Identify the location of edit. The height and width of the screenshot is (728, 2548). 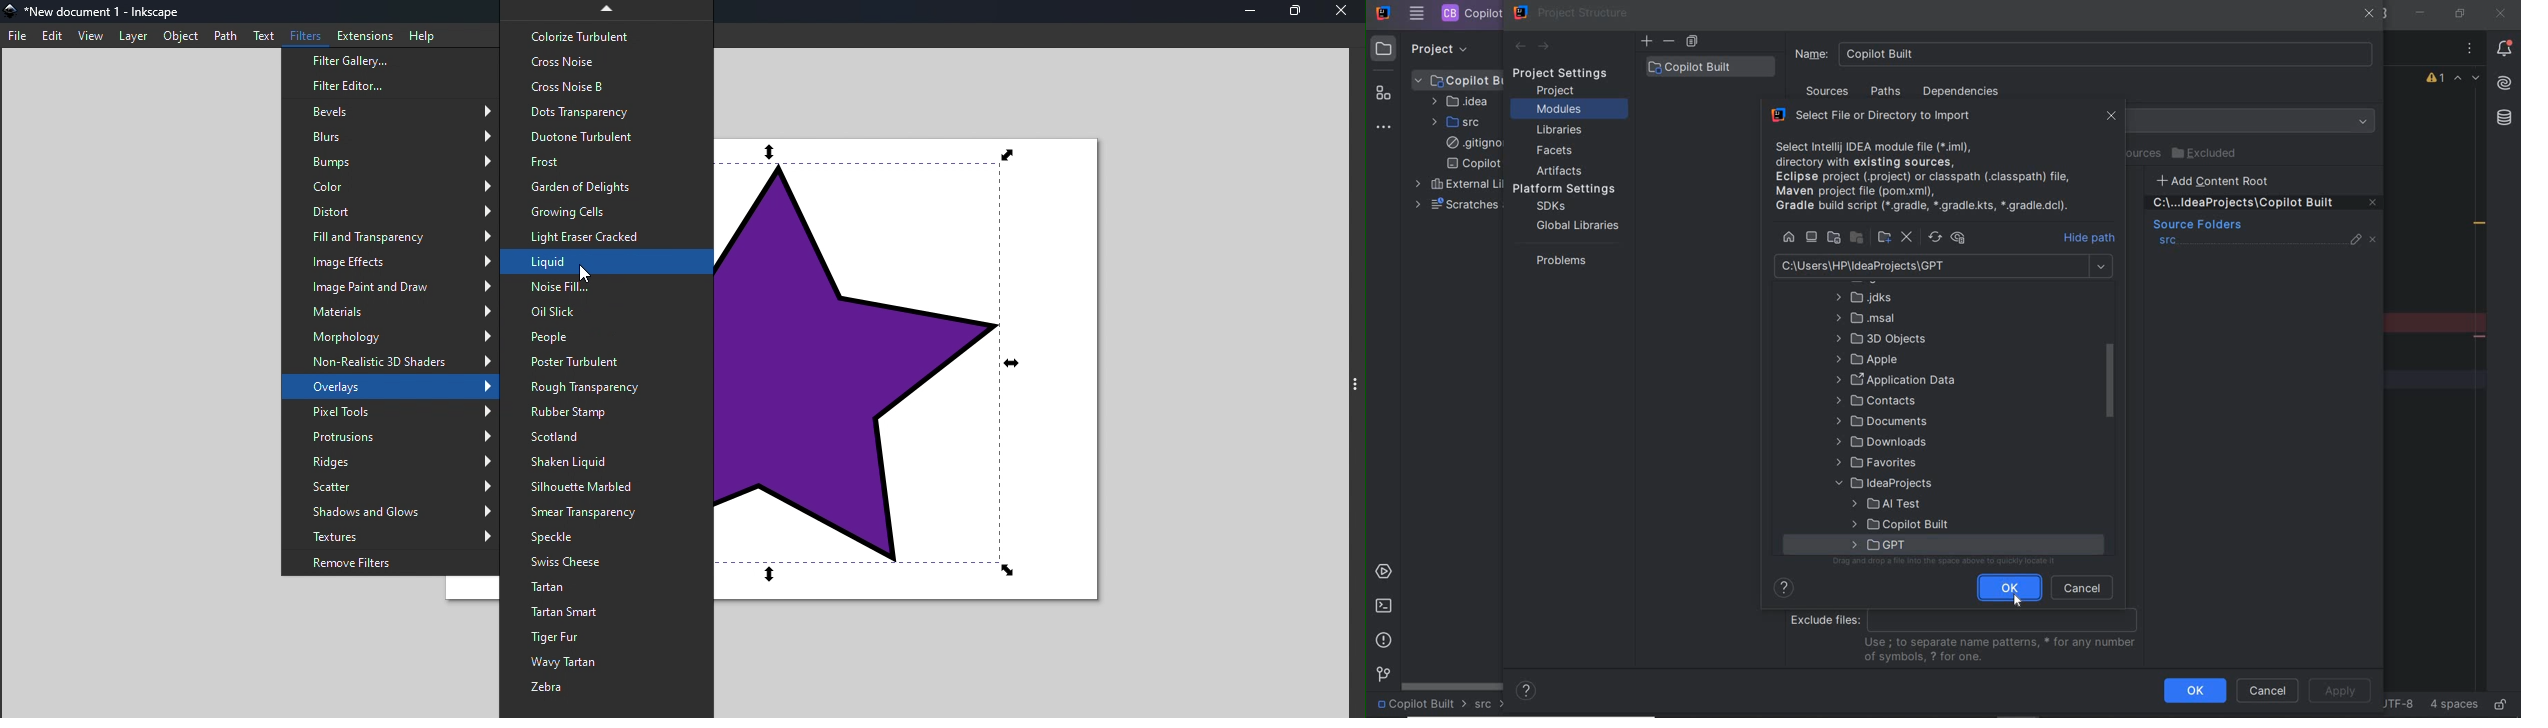
(49, 35).